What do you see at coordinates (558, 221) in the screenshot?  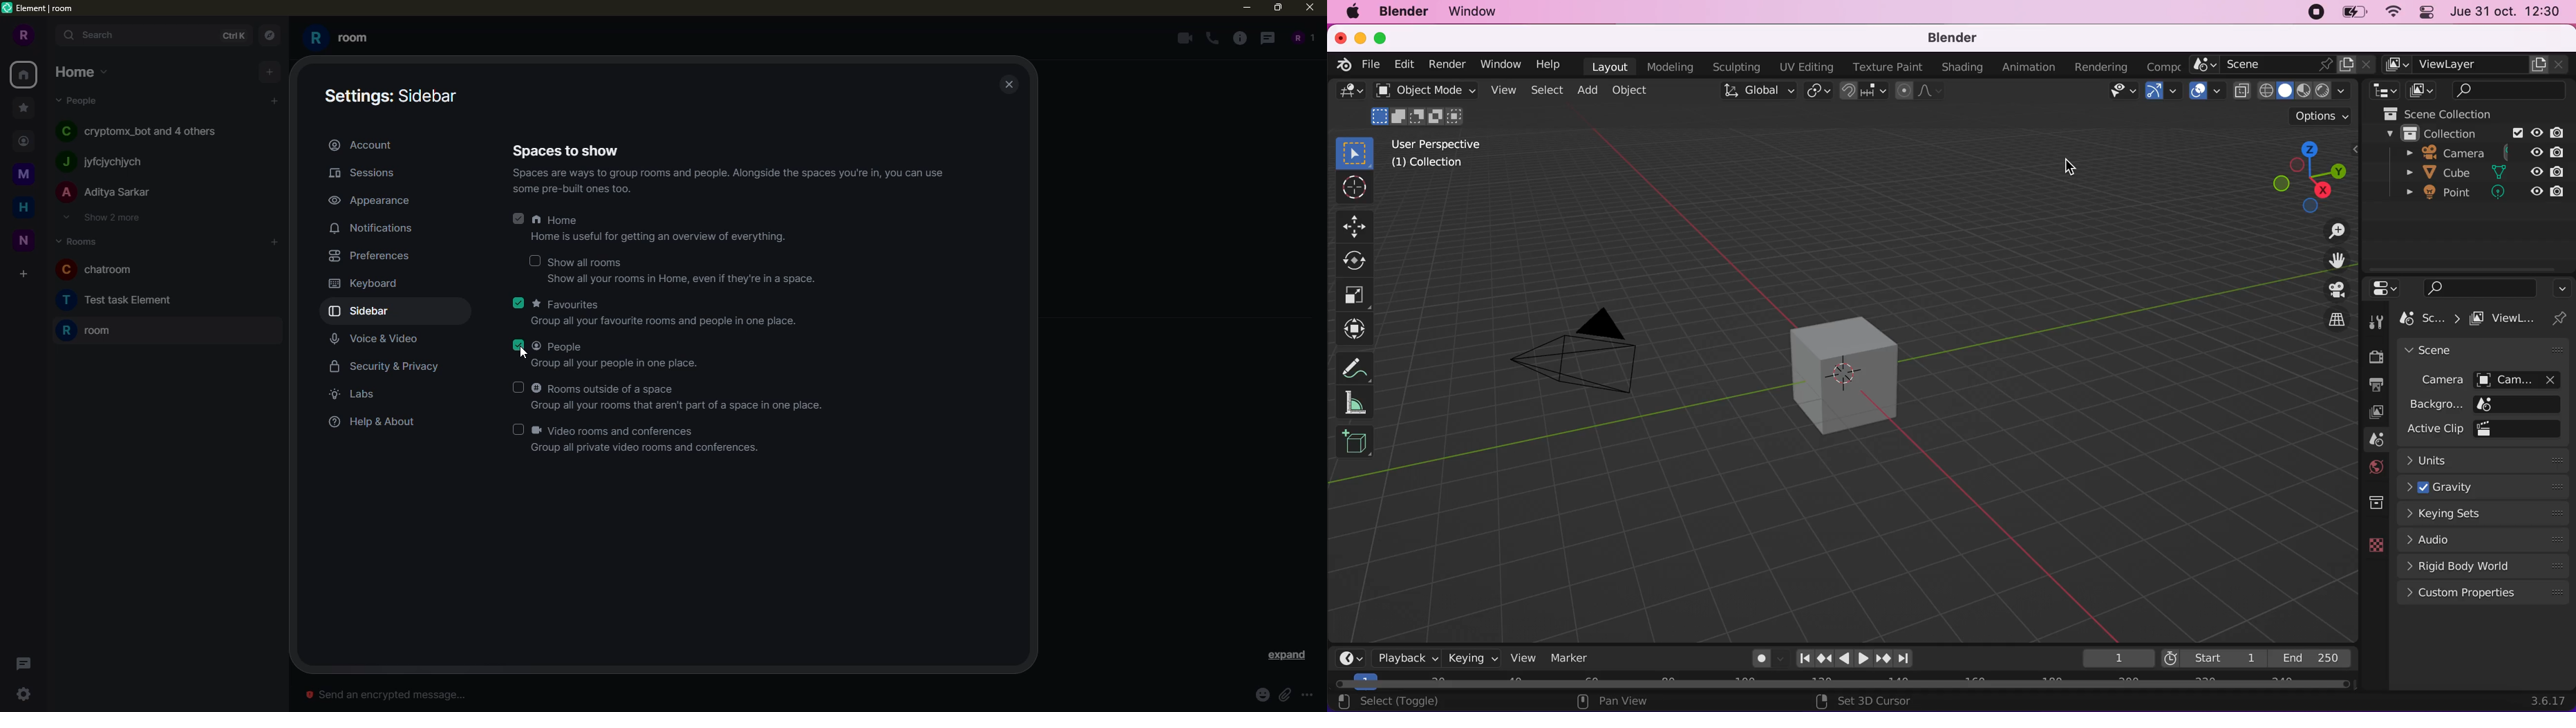 I see `home` at bounding box center [558, 221].